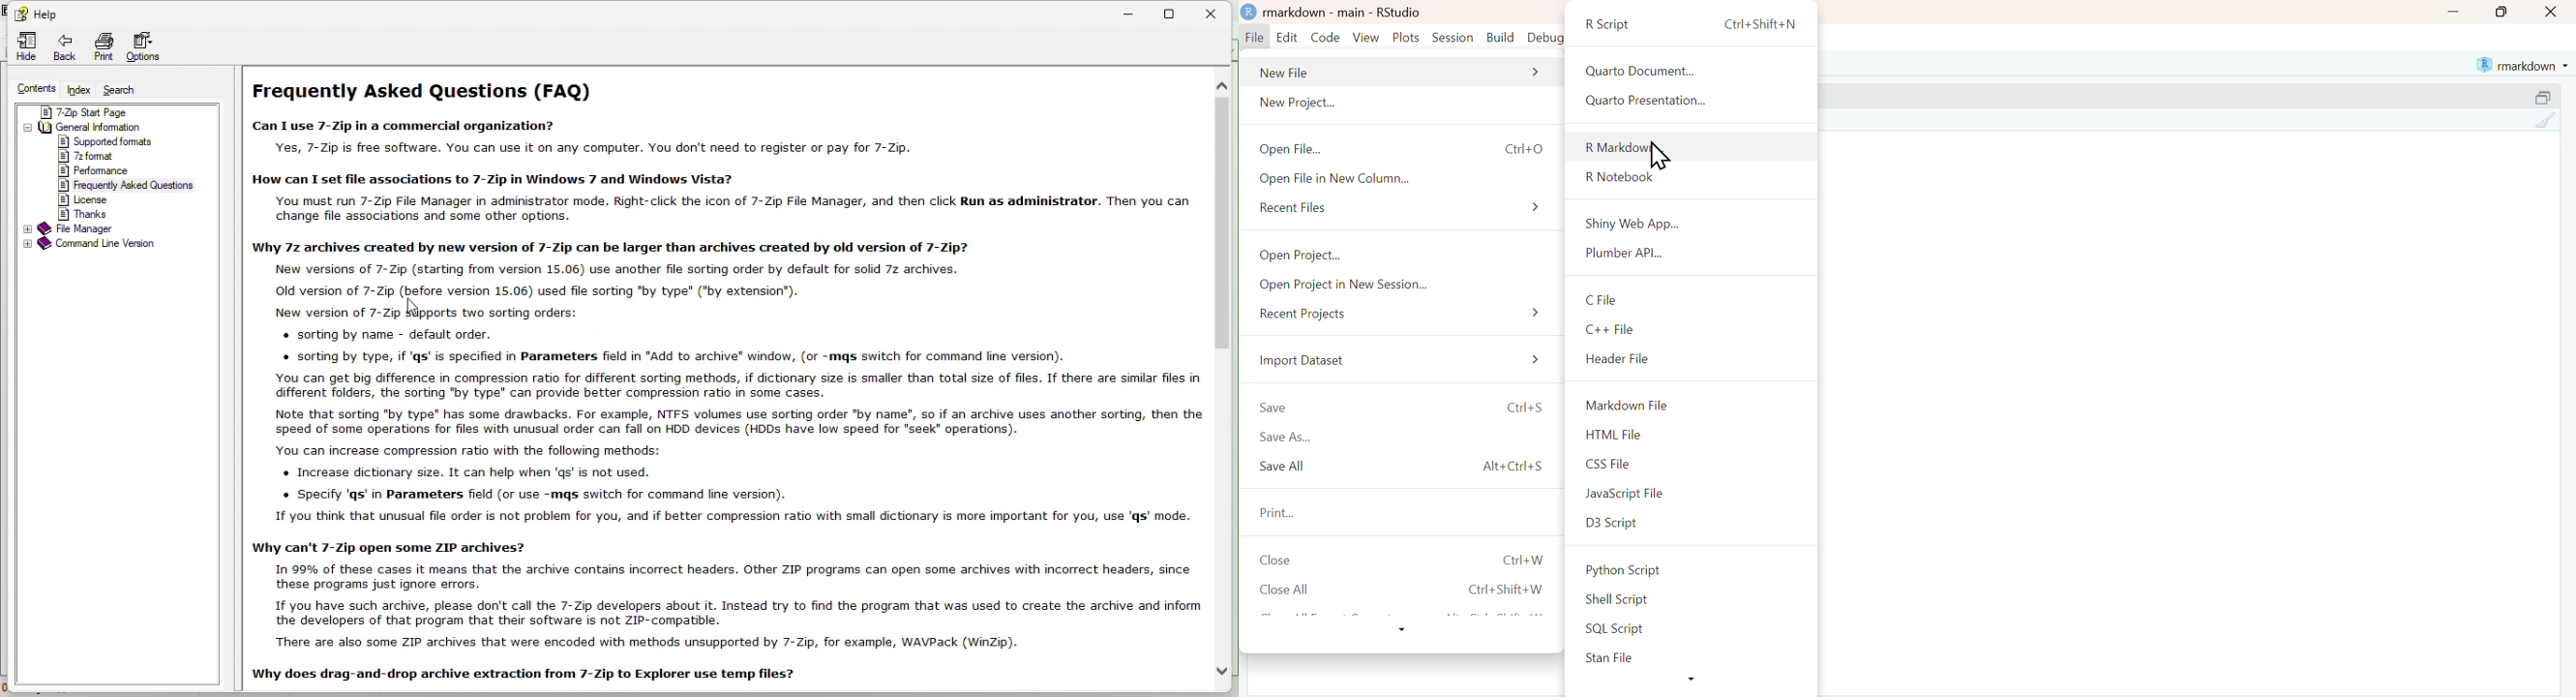  I want to click on save as, so click(1408, 438).